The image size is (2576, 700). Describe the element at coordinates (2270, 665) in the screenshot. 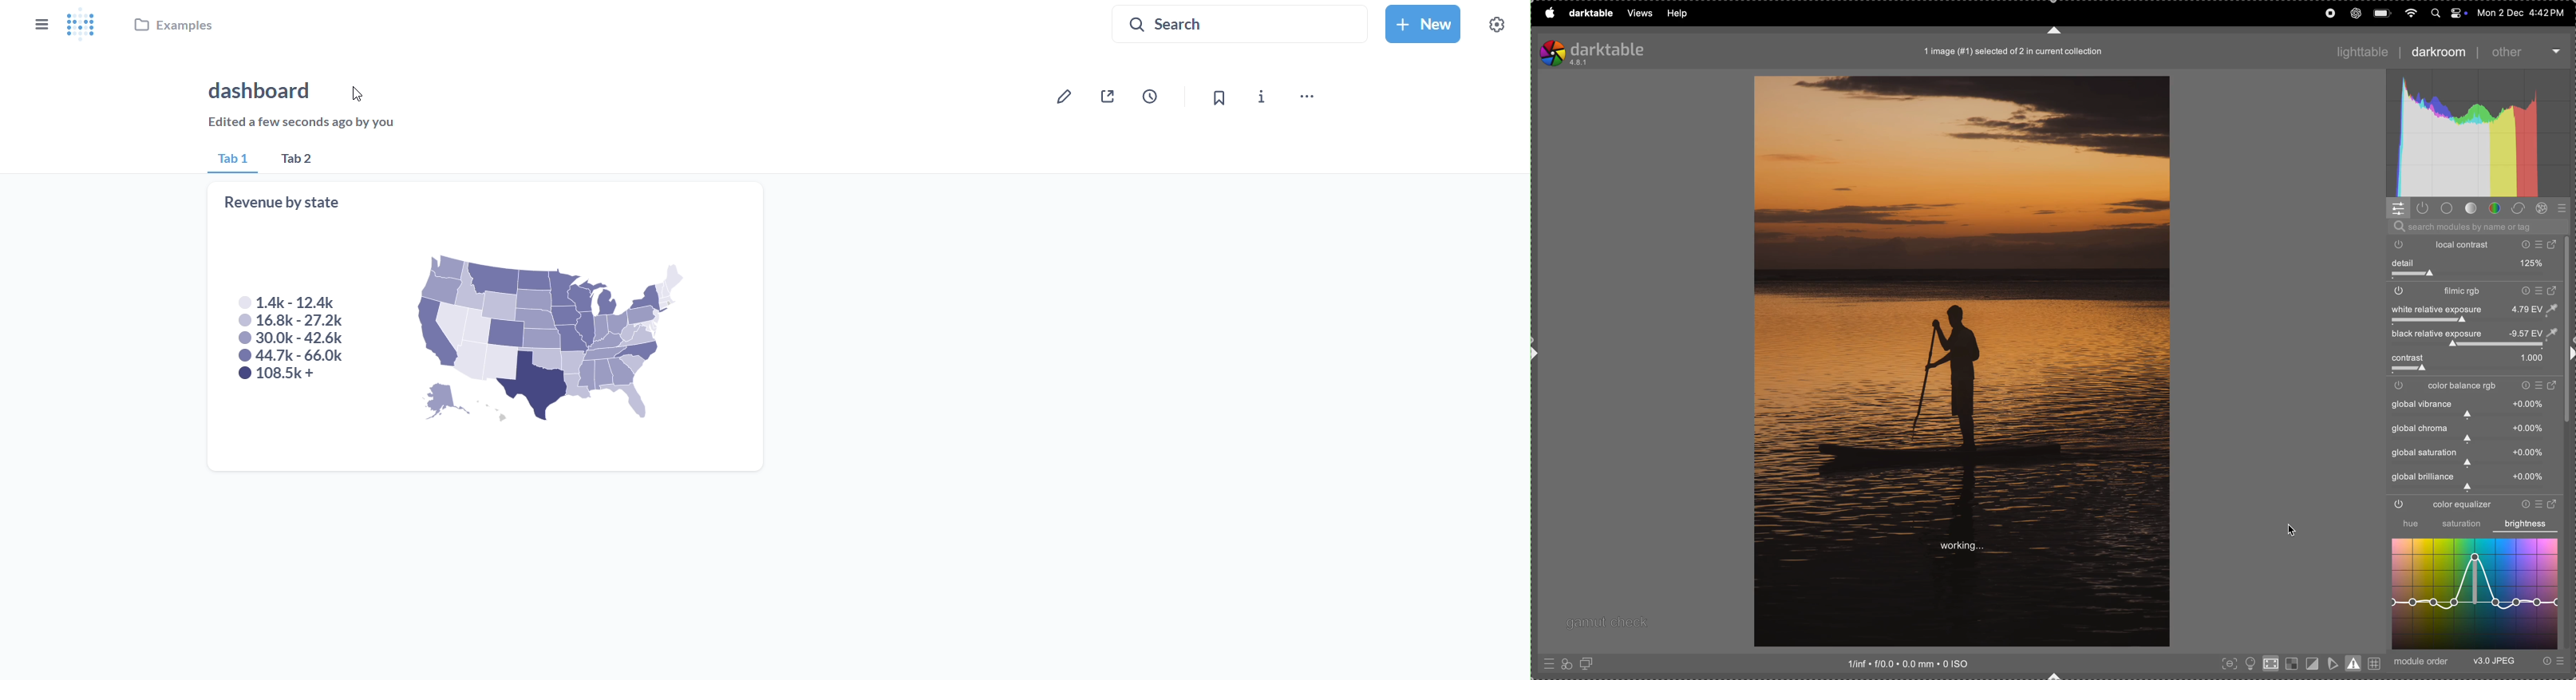

I see `toggle iso` at that location.